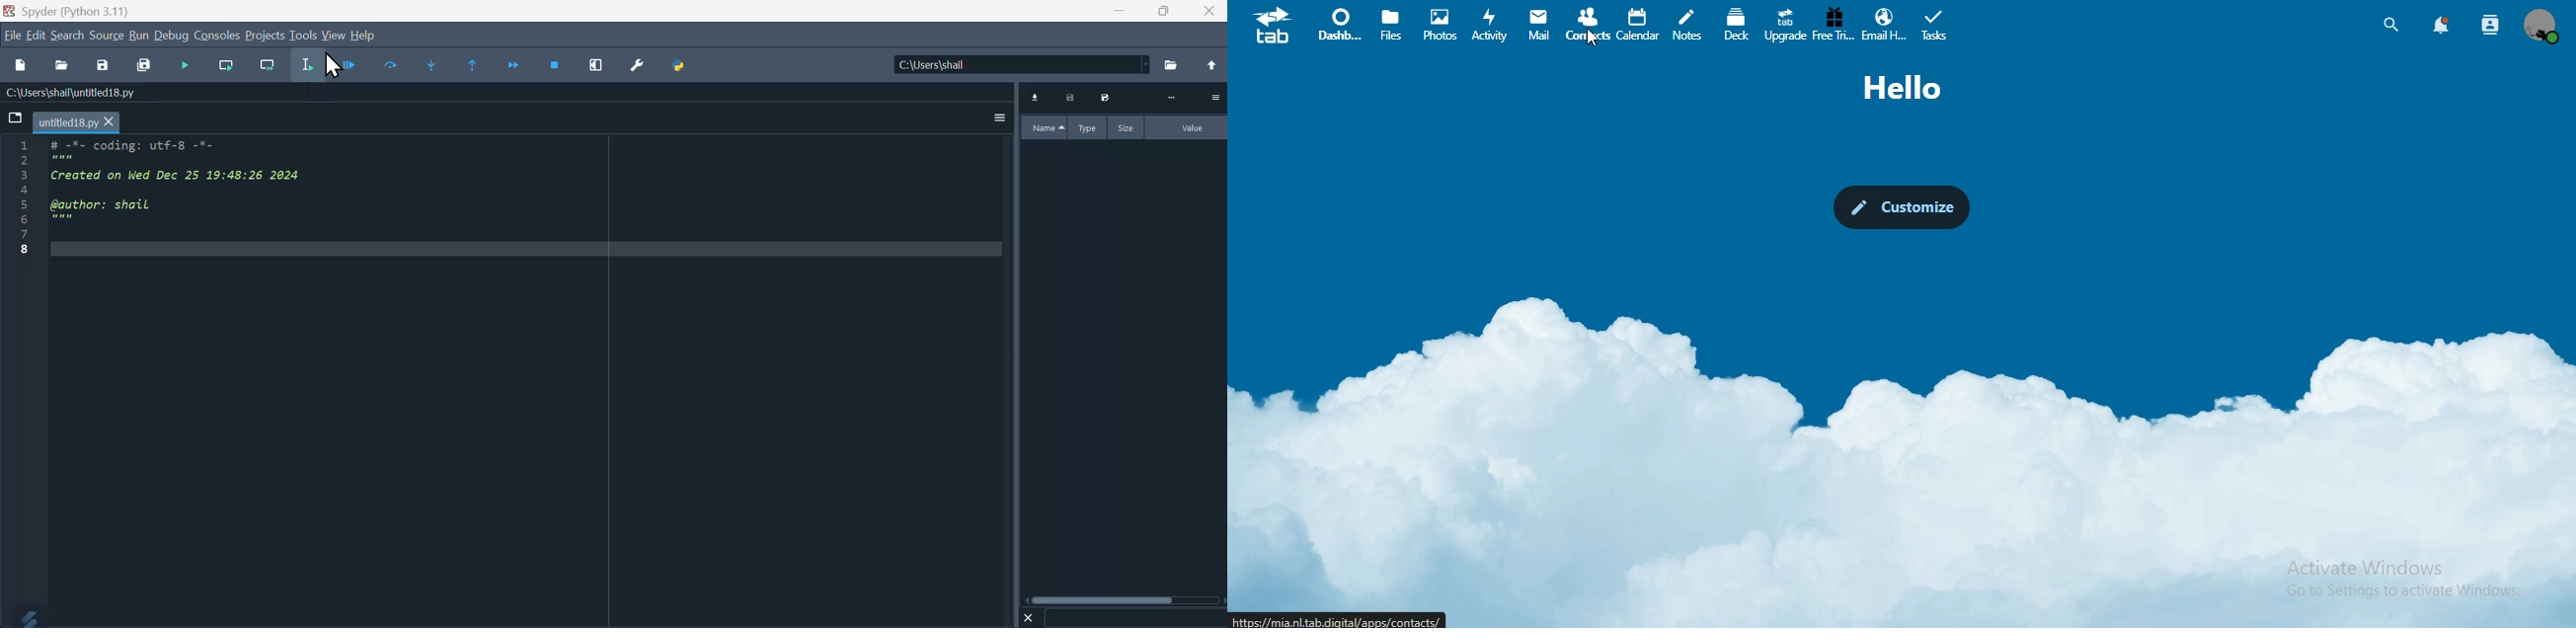 This screenshot has height=644, width=2576. Describe the element at coordinates (390, 65) in the screenshot. I see `Replace text` at that location.